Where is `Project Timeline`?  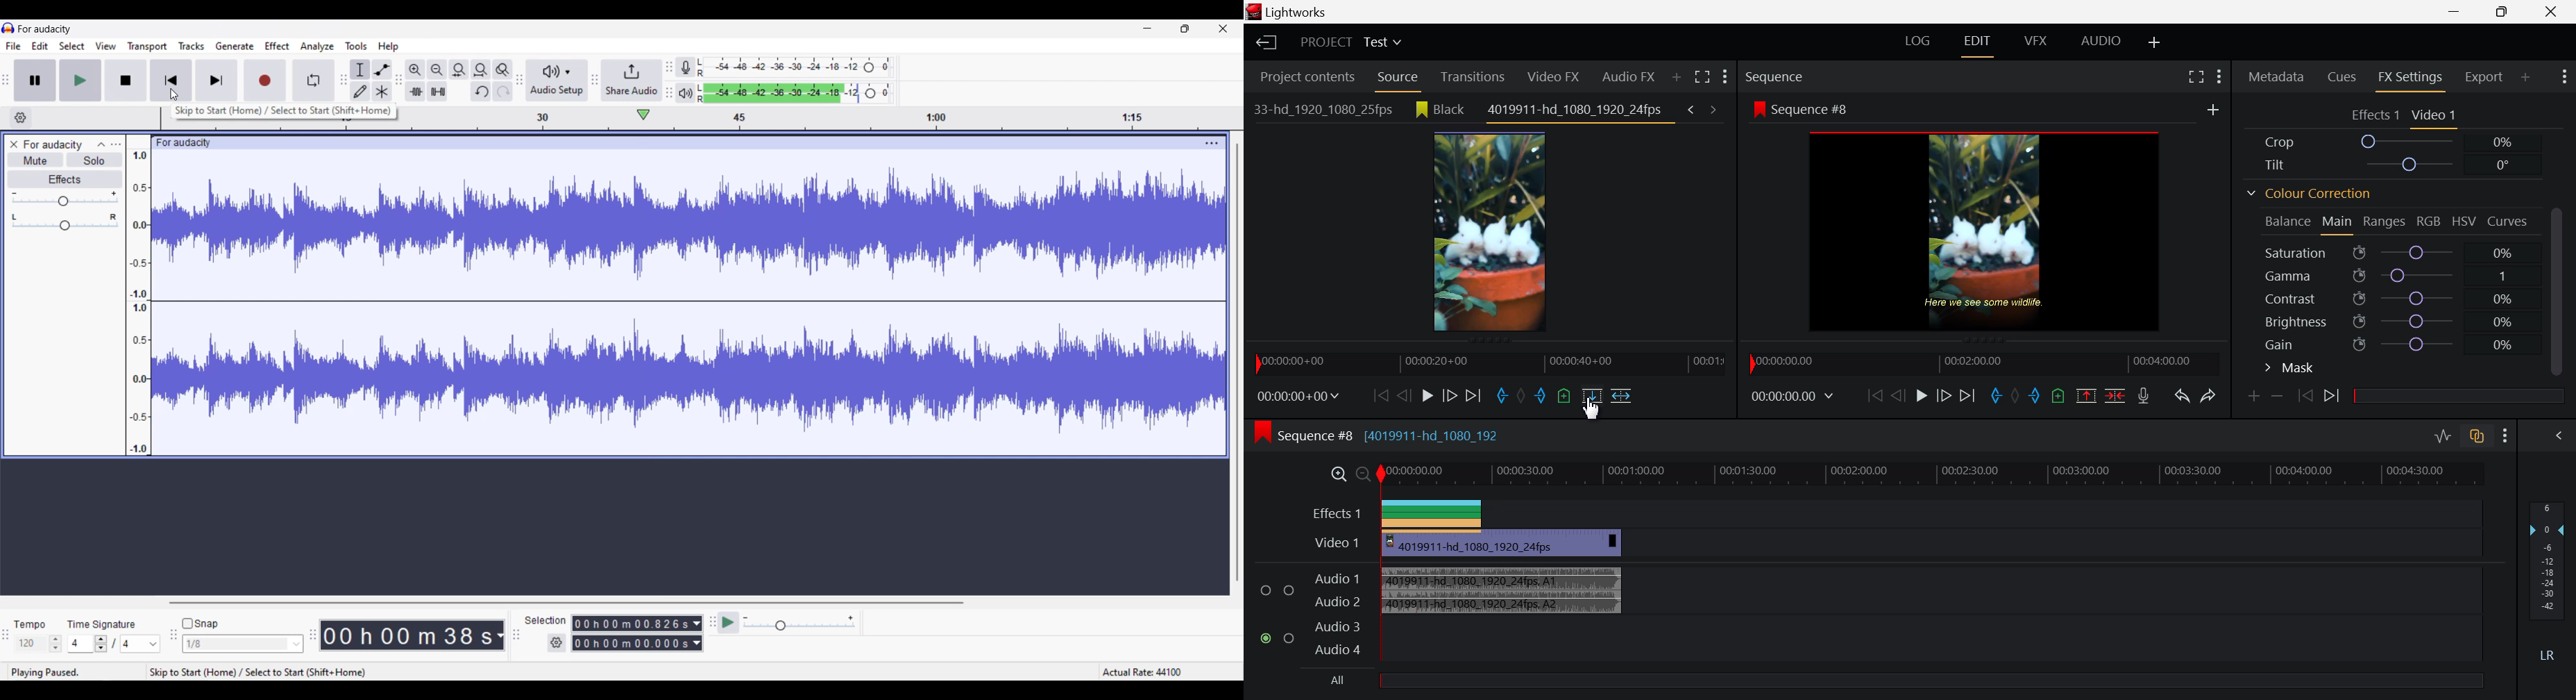 Project Timeline is located at coordinates (1933, 476).